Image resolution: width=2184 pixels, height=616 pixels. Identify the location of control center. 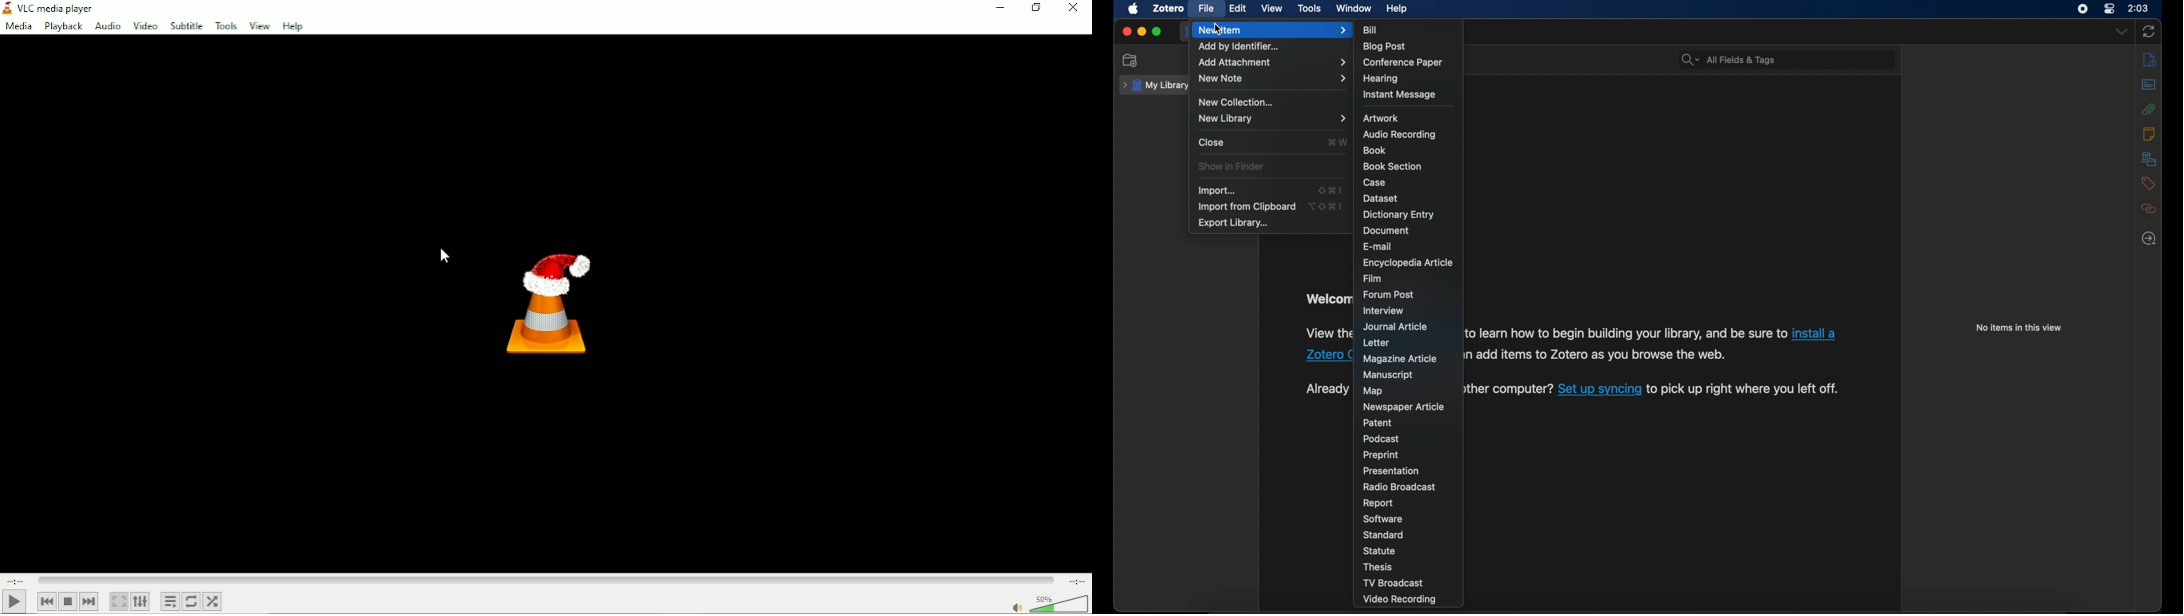
(2110, 9).